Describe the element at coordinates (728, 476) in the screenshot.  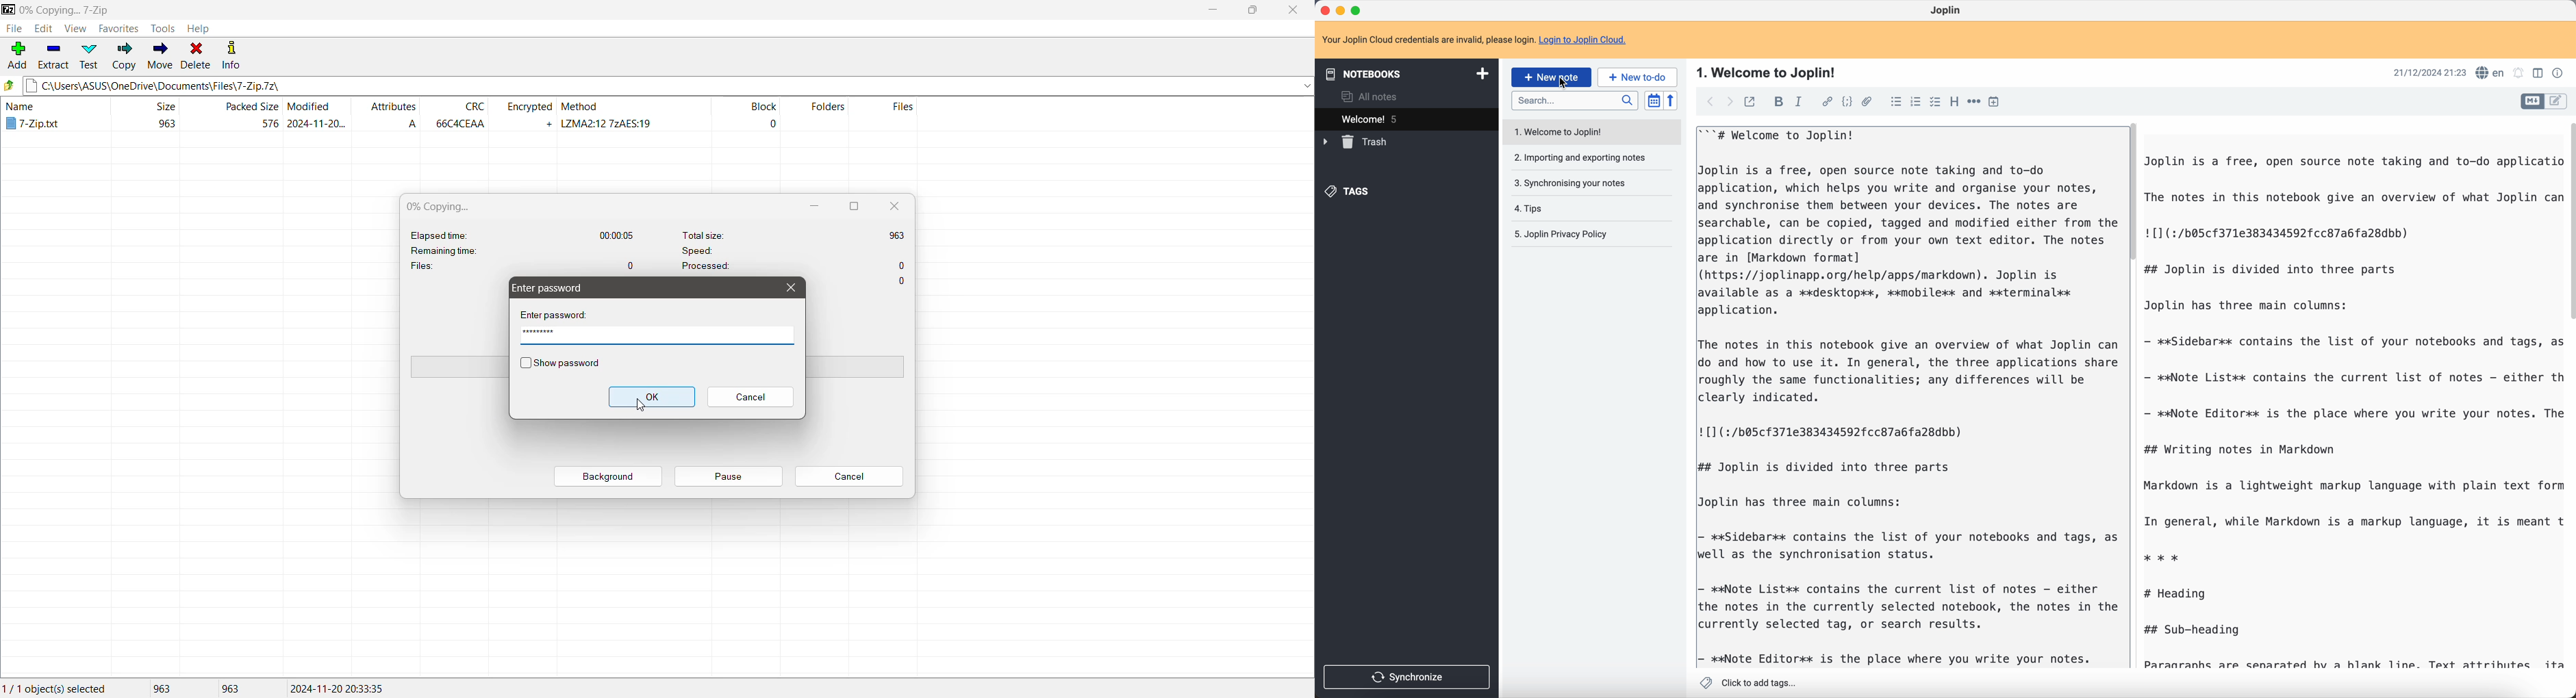
I see `Pause` at that location.